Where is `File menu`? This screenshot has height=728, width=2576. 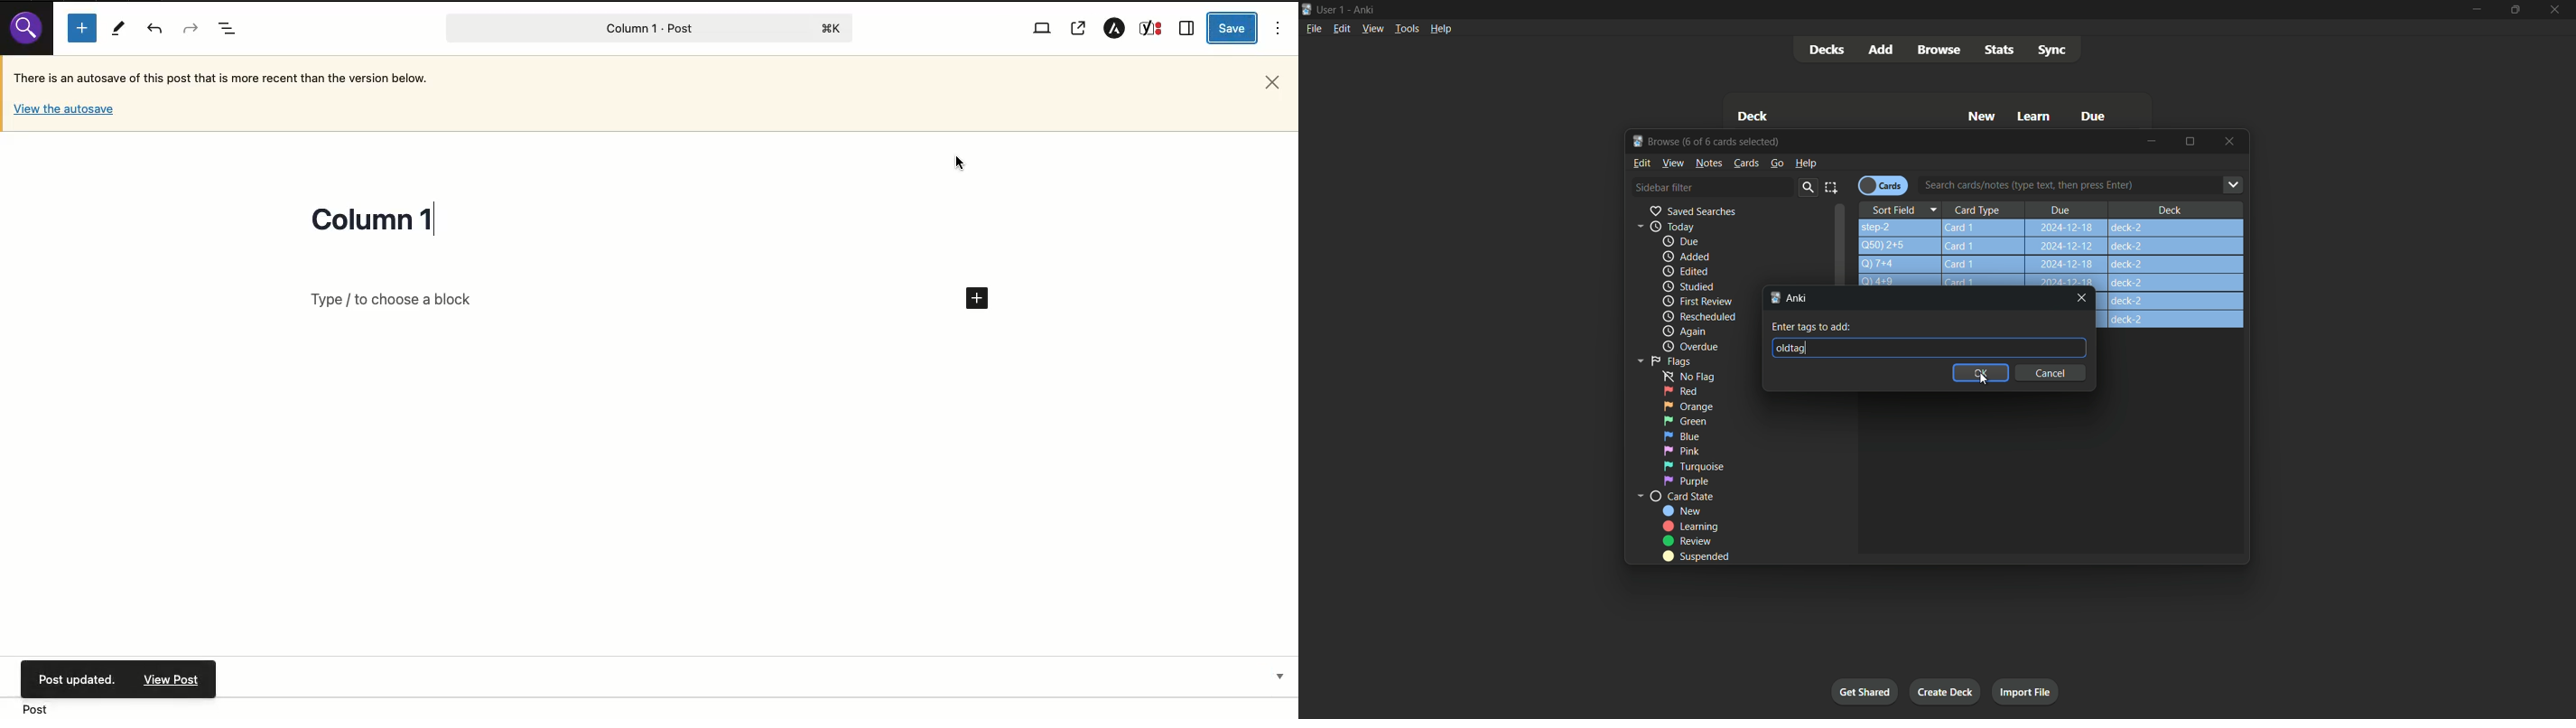
File menu is located at coordinates (1312, 31).